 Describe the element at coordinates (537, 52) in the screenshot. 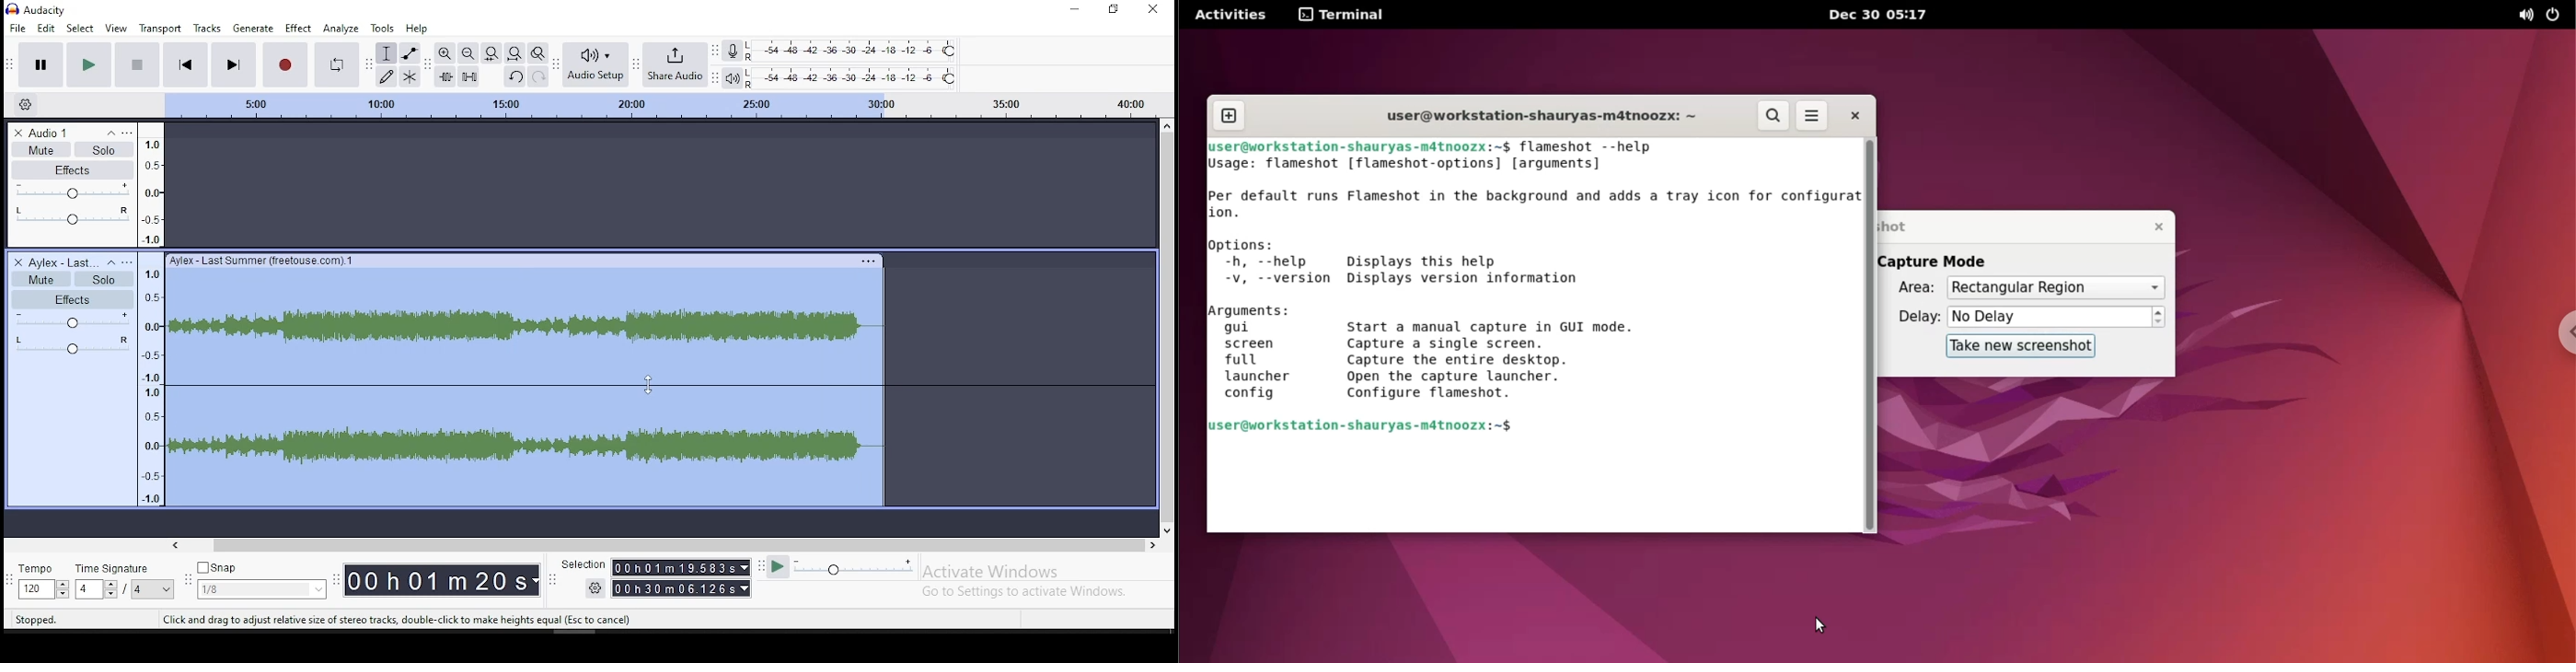

I see `zoom toggle` at that location.